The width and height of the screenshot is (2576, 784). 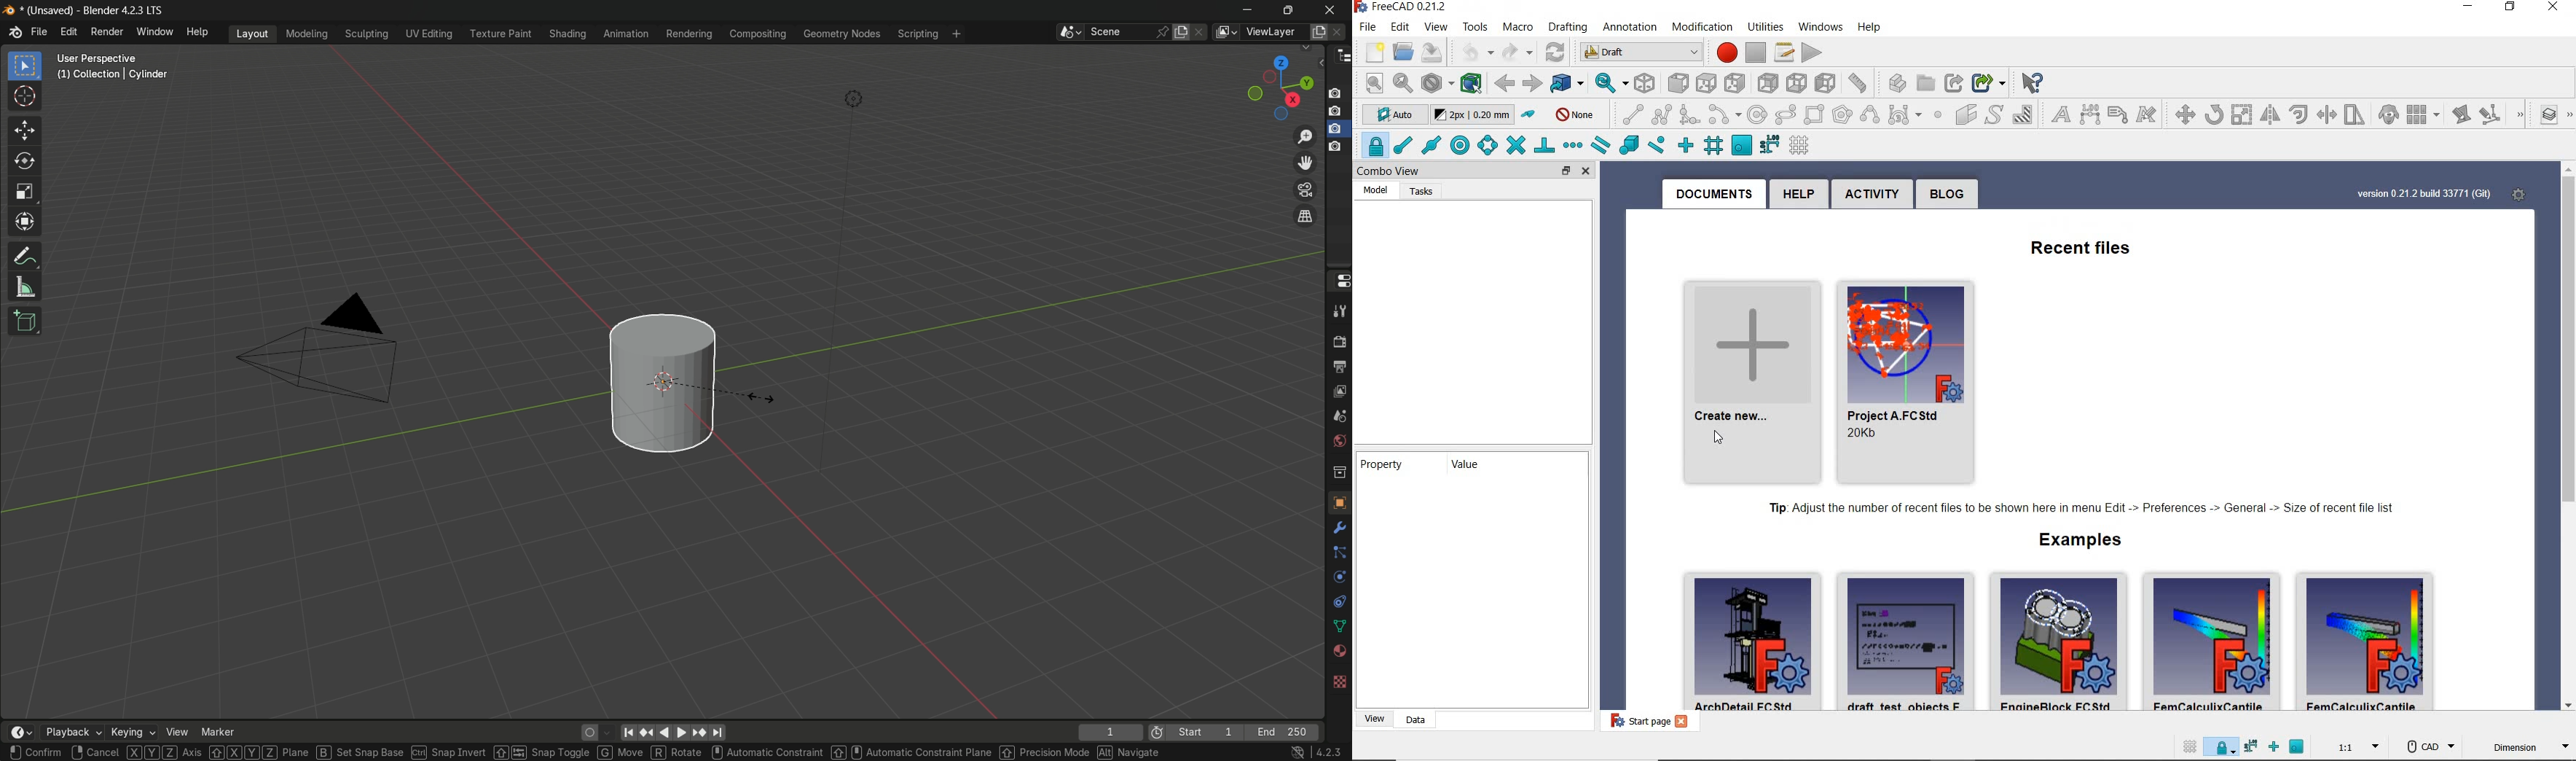 What do you see at coordinates (1799, 145) in the screenshot?
I see `toggle grid` at bounding box center [1799, 145].